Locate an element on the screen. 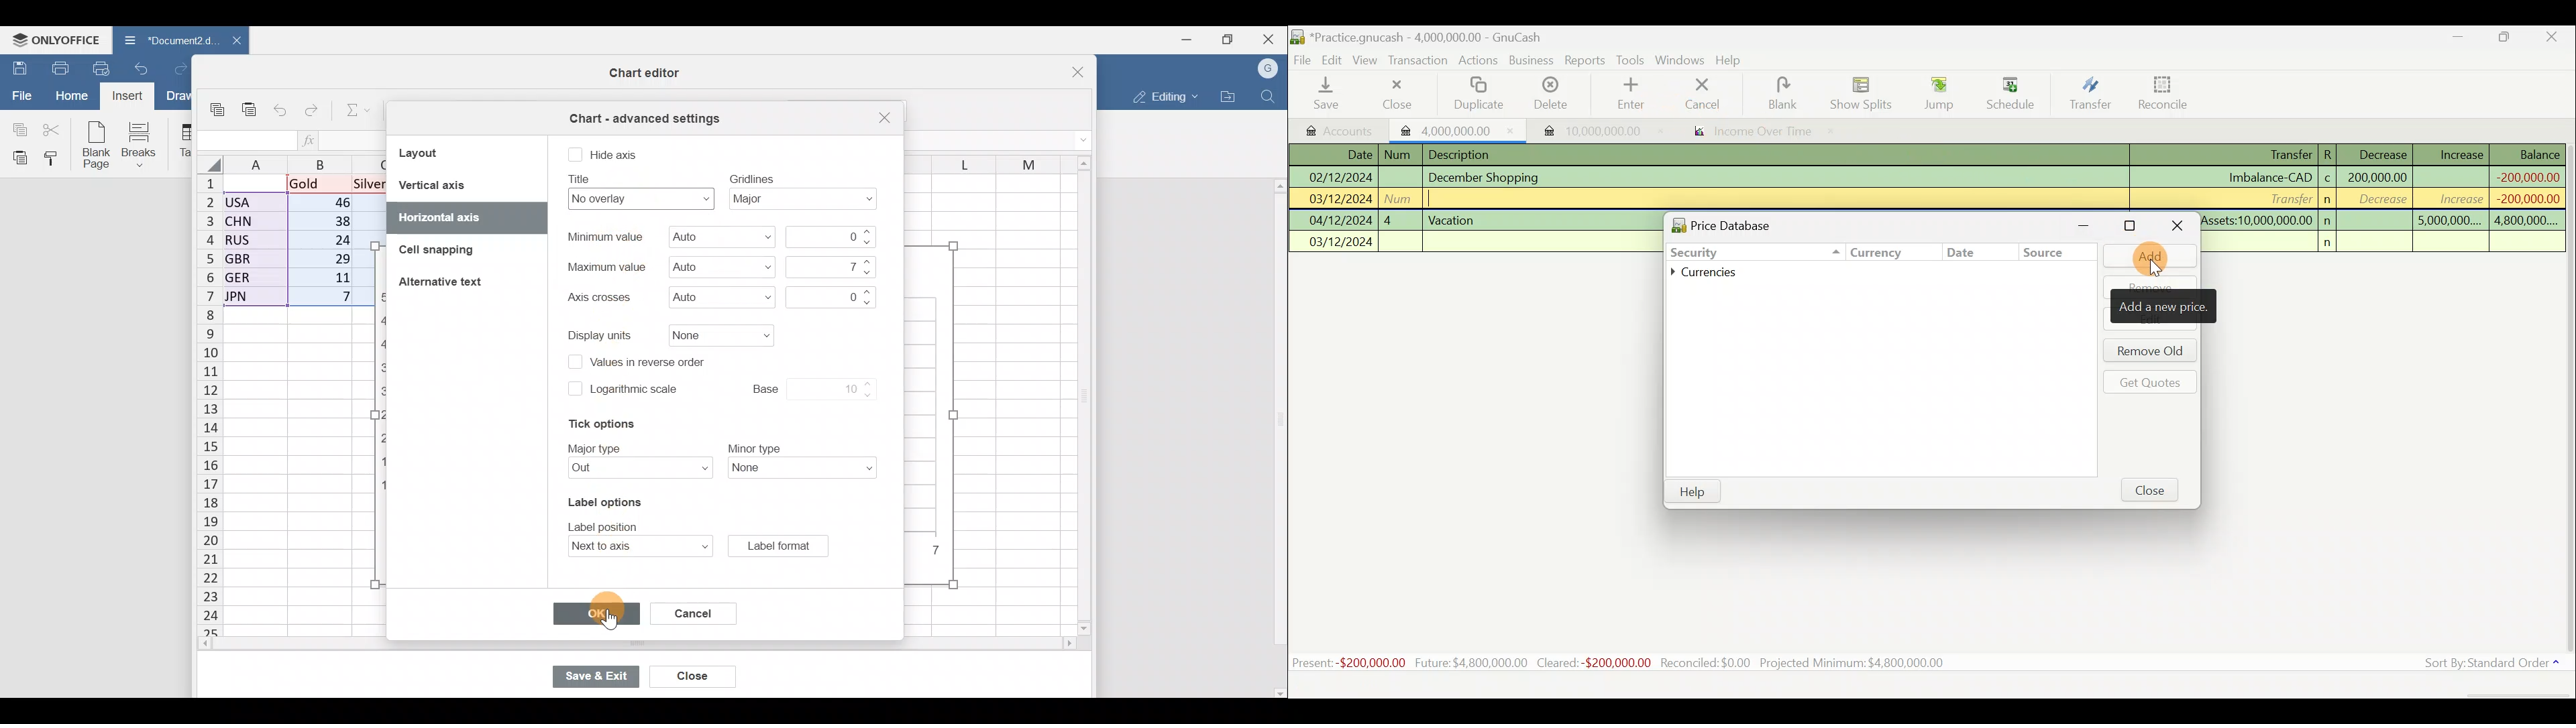  Source is located at coordinates (2059, 254).